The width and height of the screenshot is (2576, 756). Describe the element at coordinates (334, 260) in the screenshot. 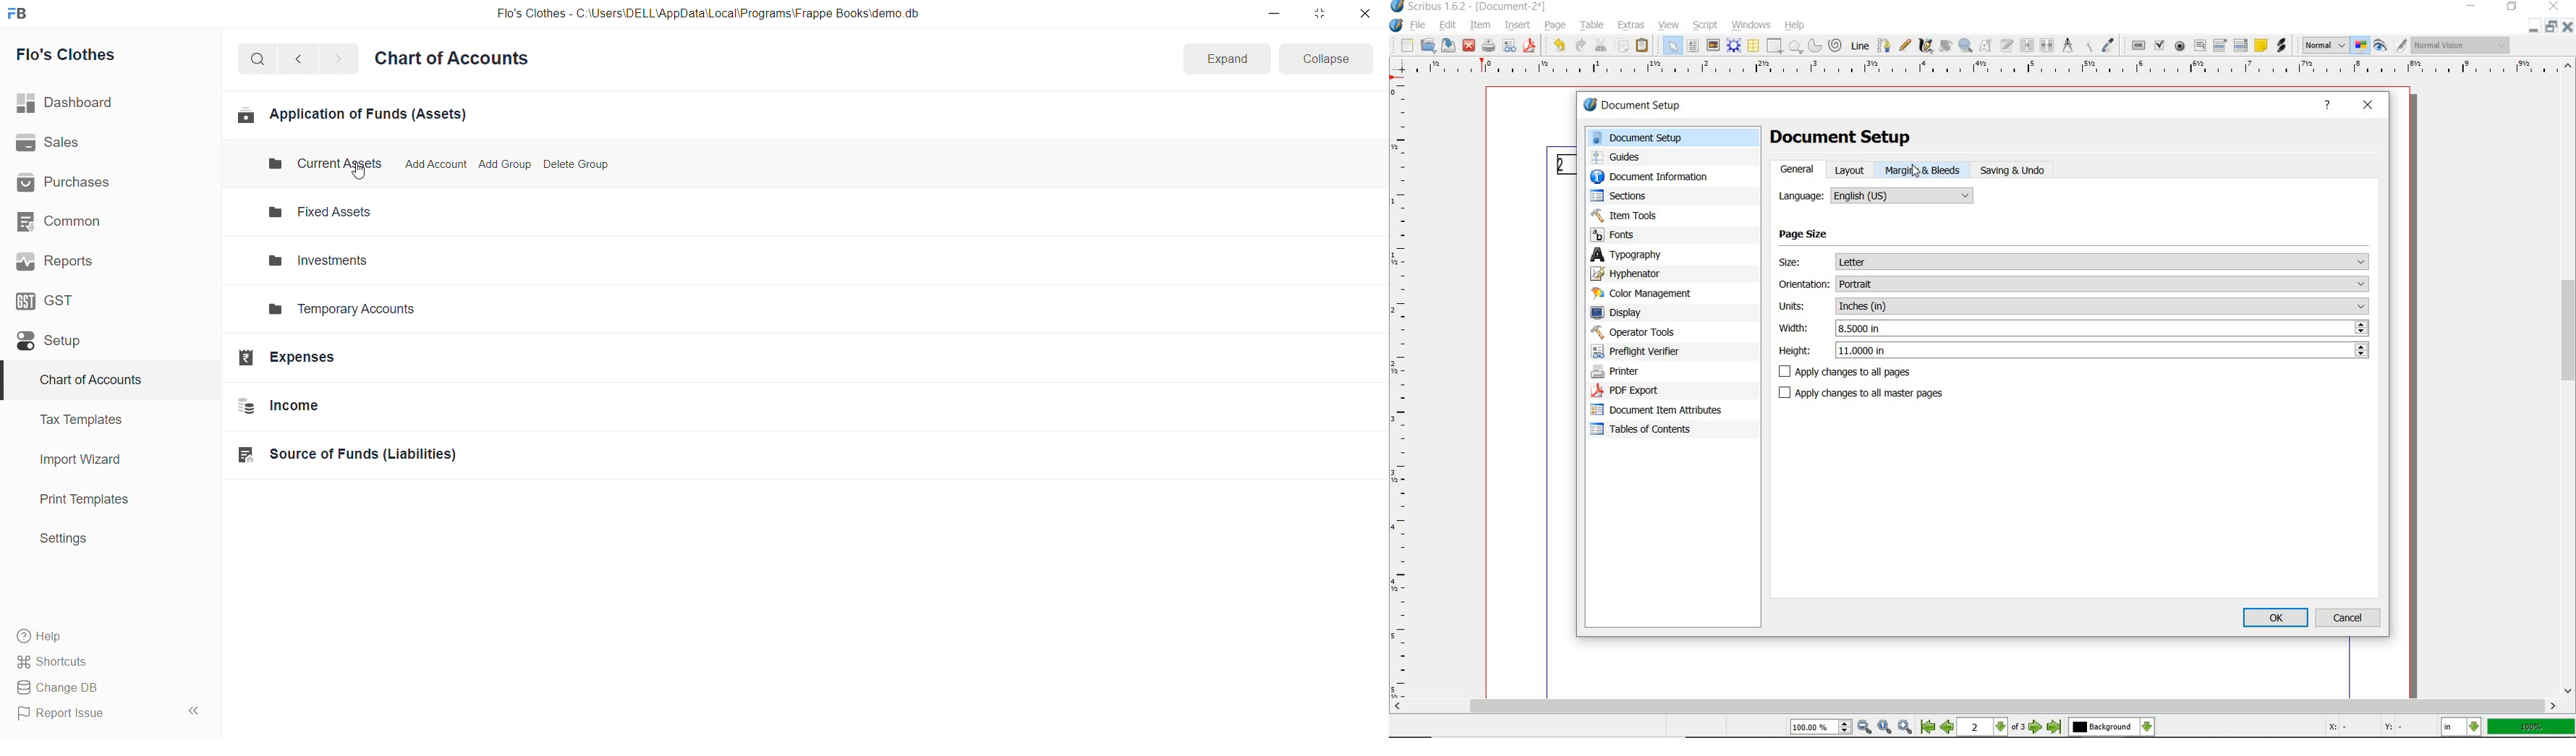

I see `Investments` at that location.